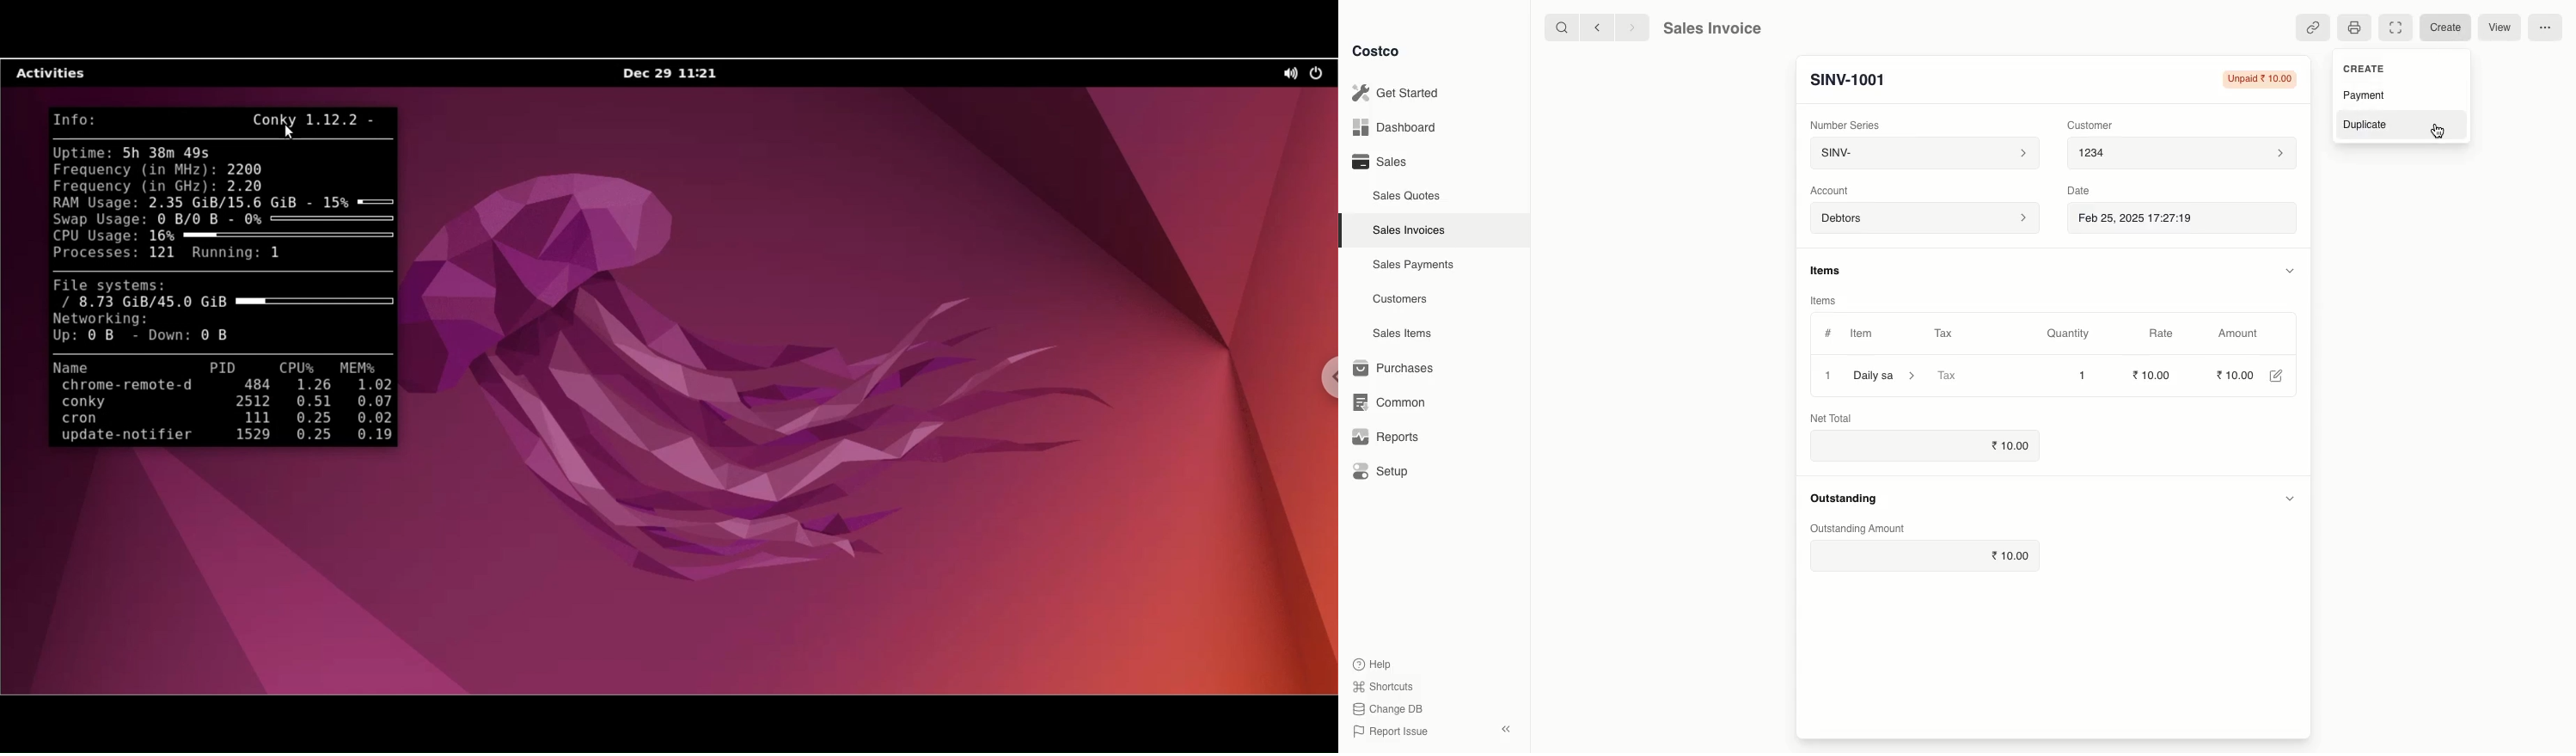 The width and height of the screenshot is (2576, 756). What do you see at coordinates (1378, 51) in the screenshot?
I see `Costco` at bounding box center [1378, 51].